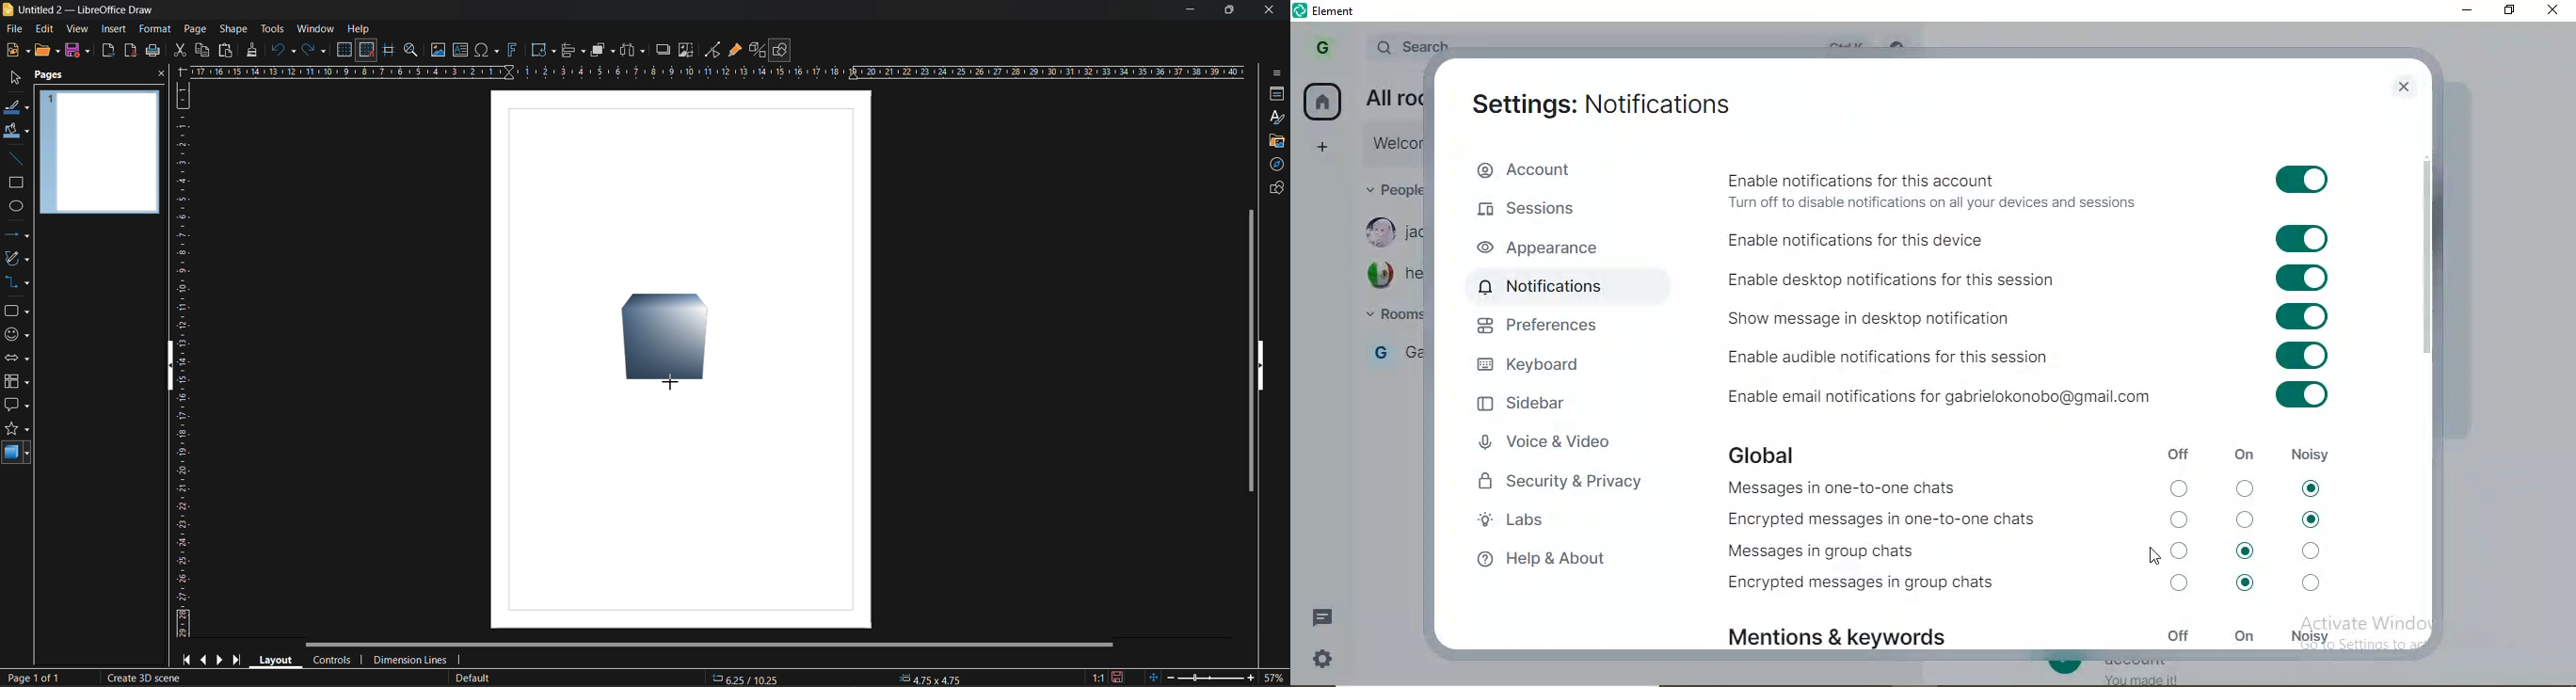 This screenshot has width=2576, height=700. Describe the element at coordinates (686, 52) in the screenshot. I see `crop image` at that location.